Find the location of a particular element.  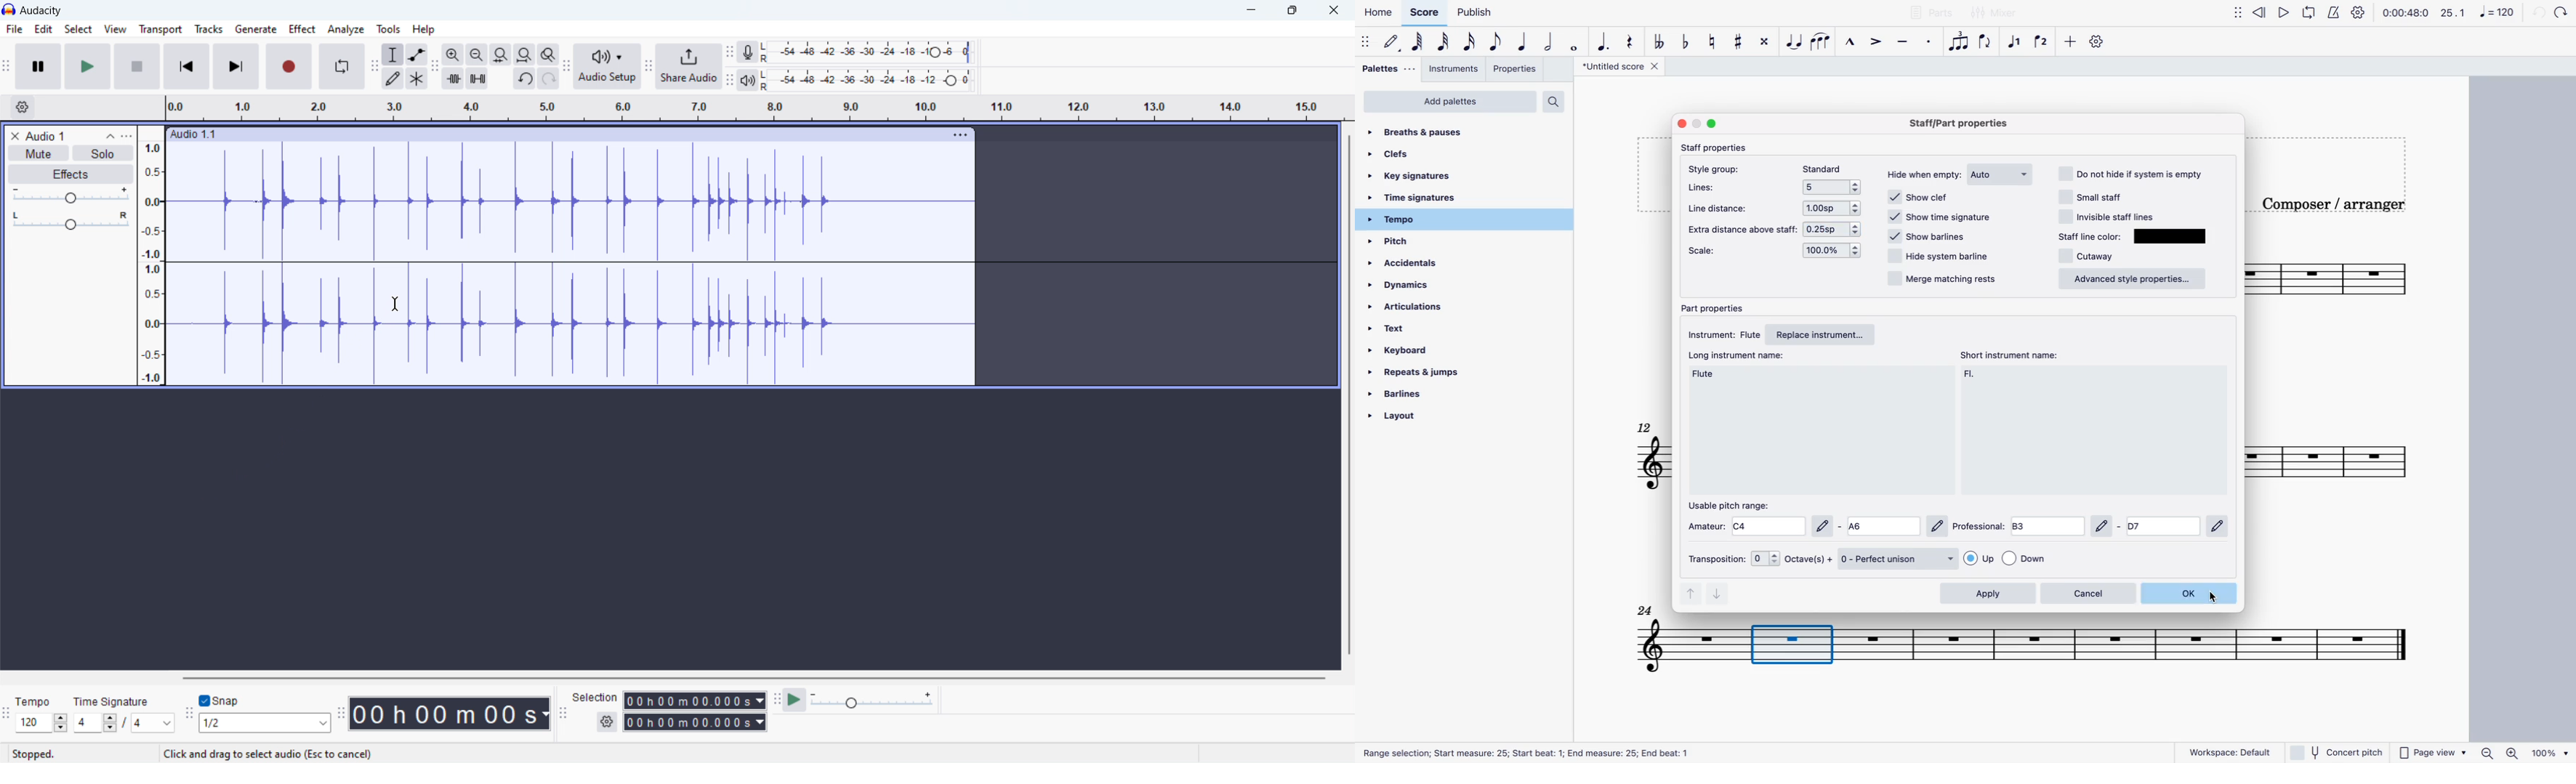

cursor is located at coordinates (396, 304).